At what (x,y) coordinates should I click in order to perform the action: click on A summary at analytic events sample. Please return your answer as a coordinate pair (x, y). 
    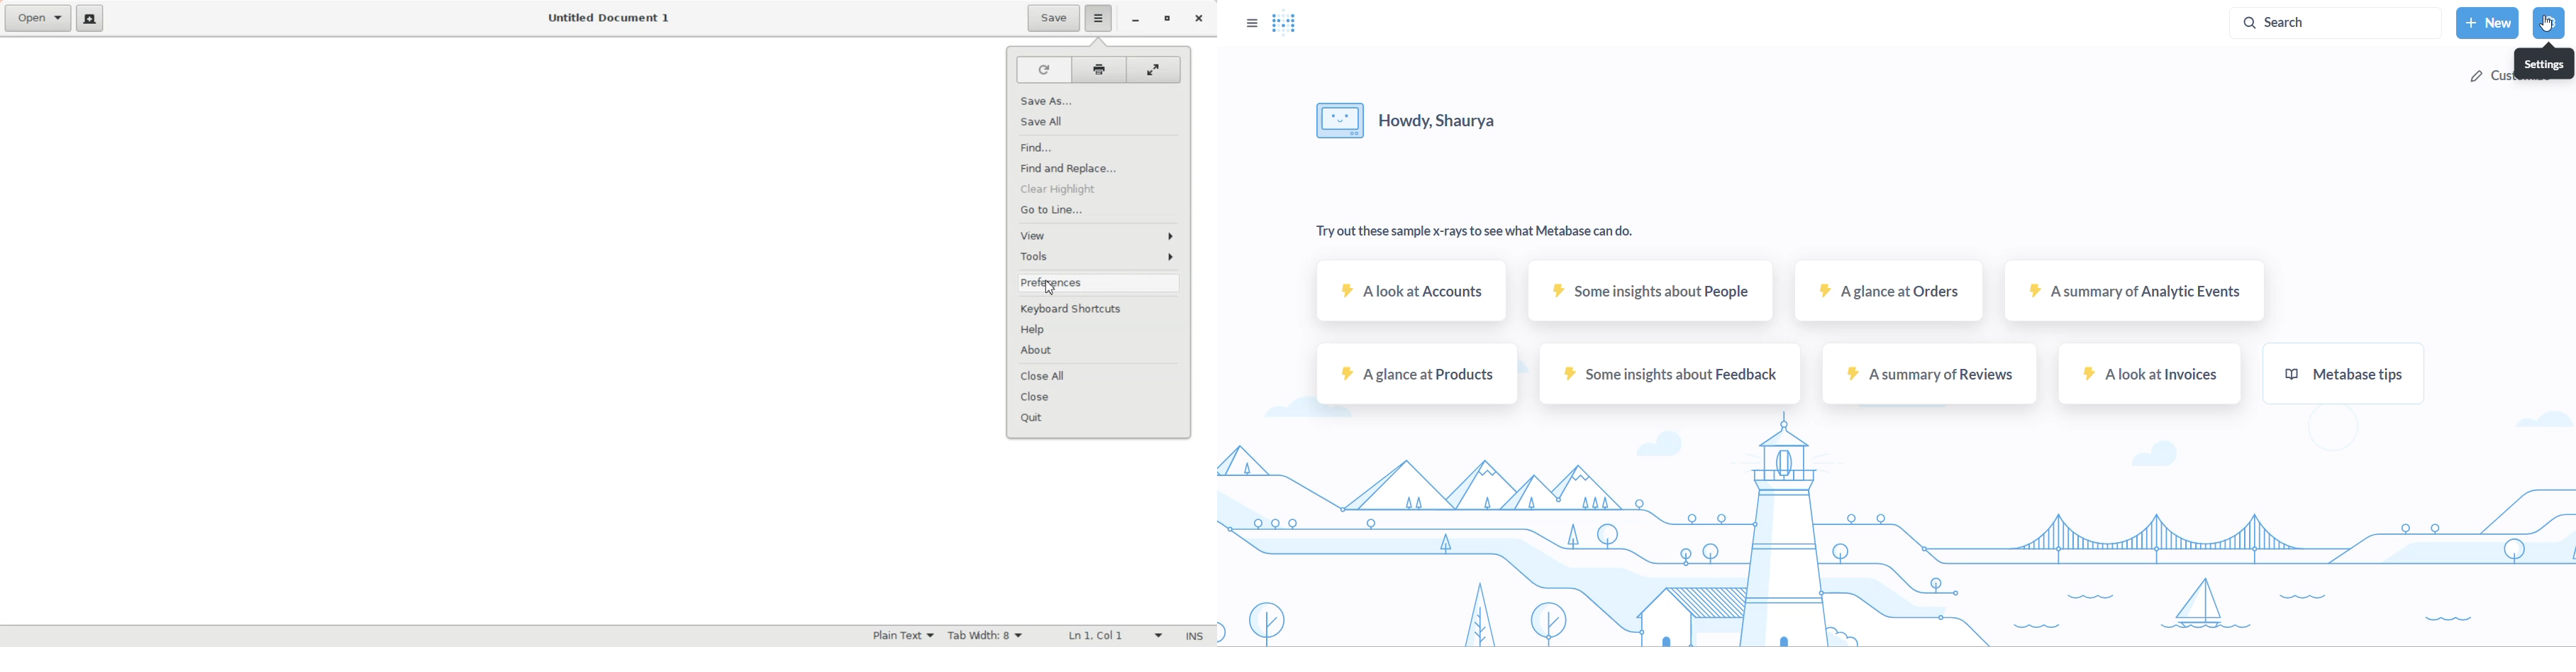
    Looking at the image, I should click on (2136, 294).